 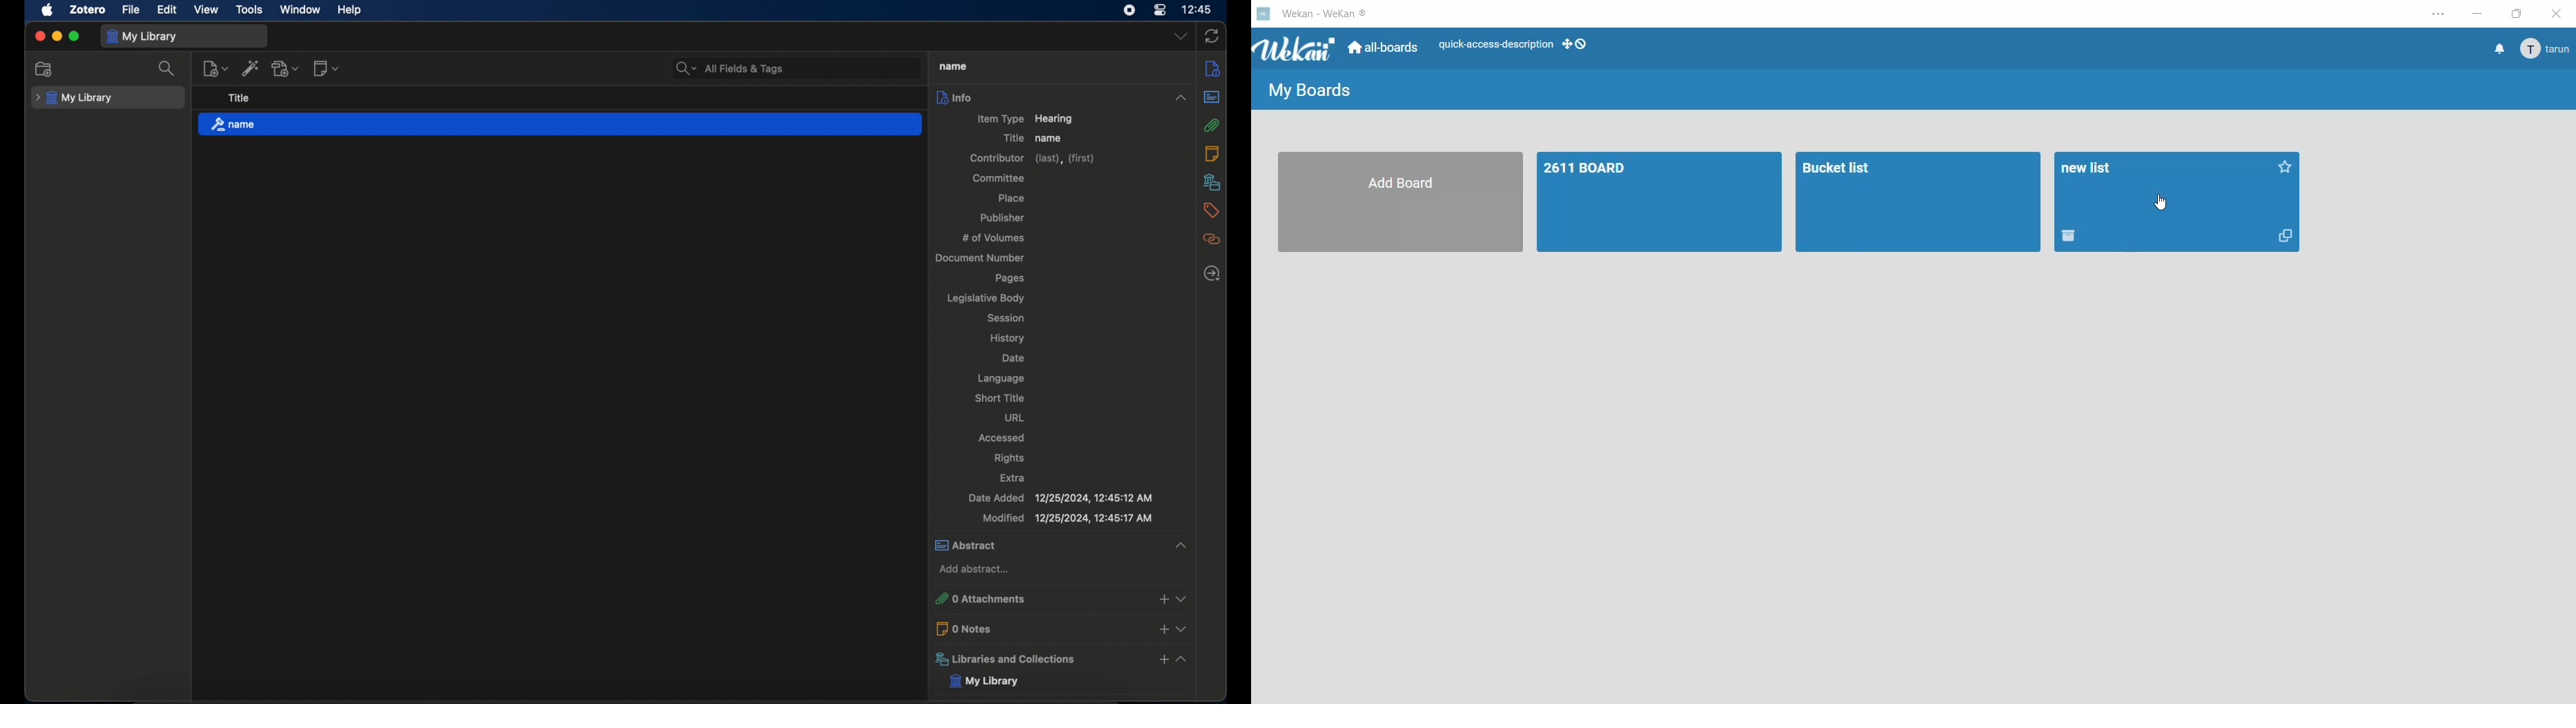 I want to click on my library, so click(x=982, y=681).